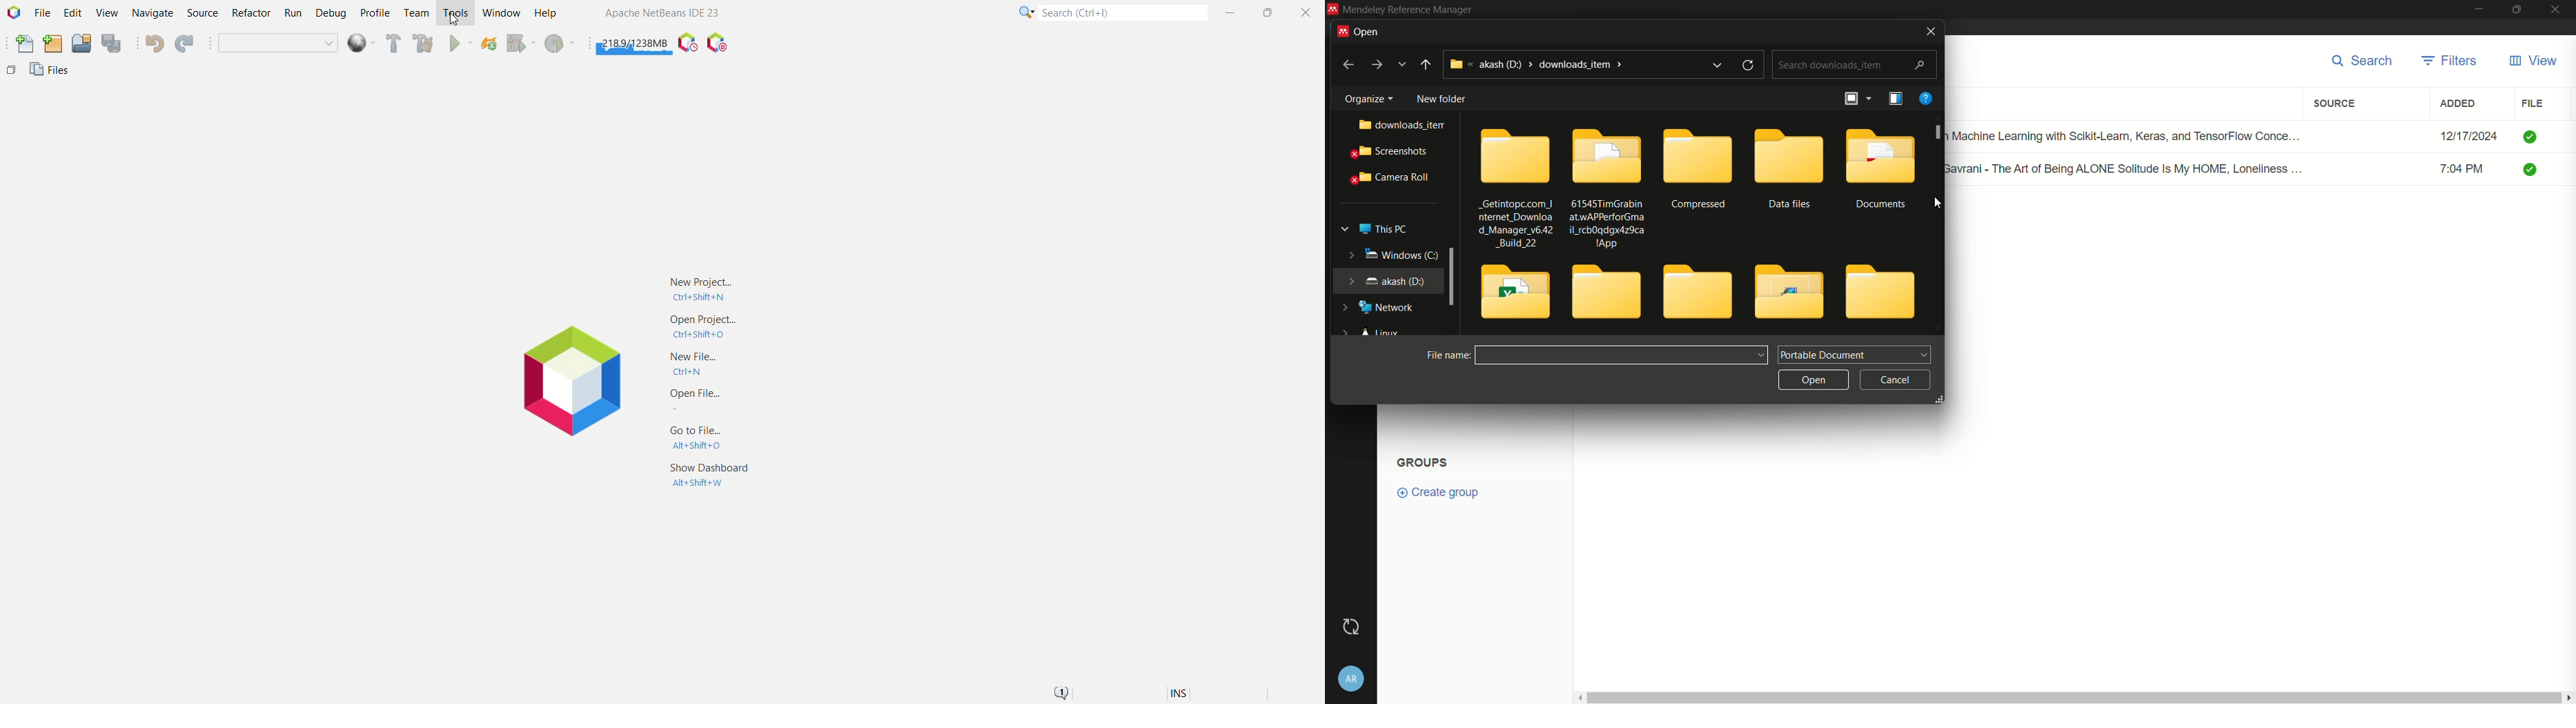  What do you see at coordinates (1941, 204) in the screenshot?
I see `cursor` at bounding box center [1941, 204].